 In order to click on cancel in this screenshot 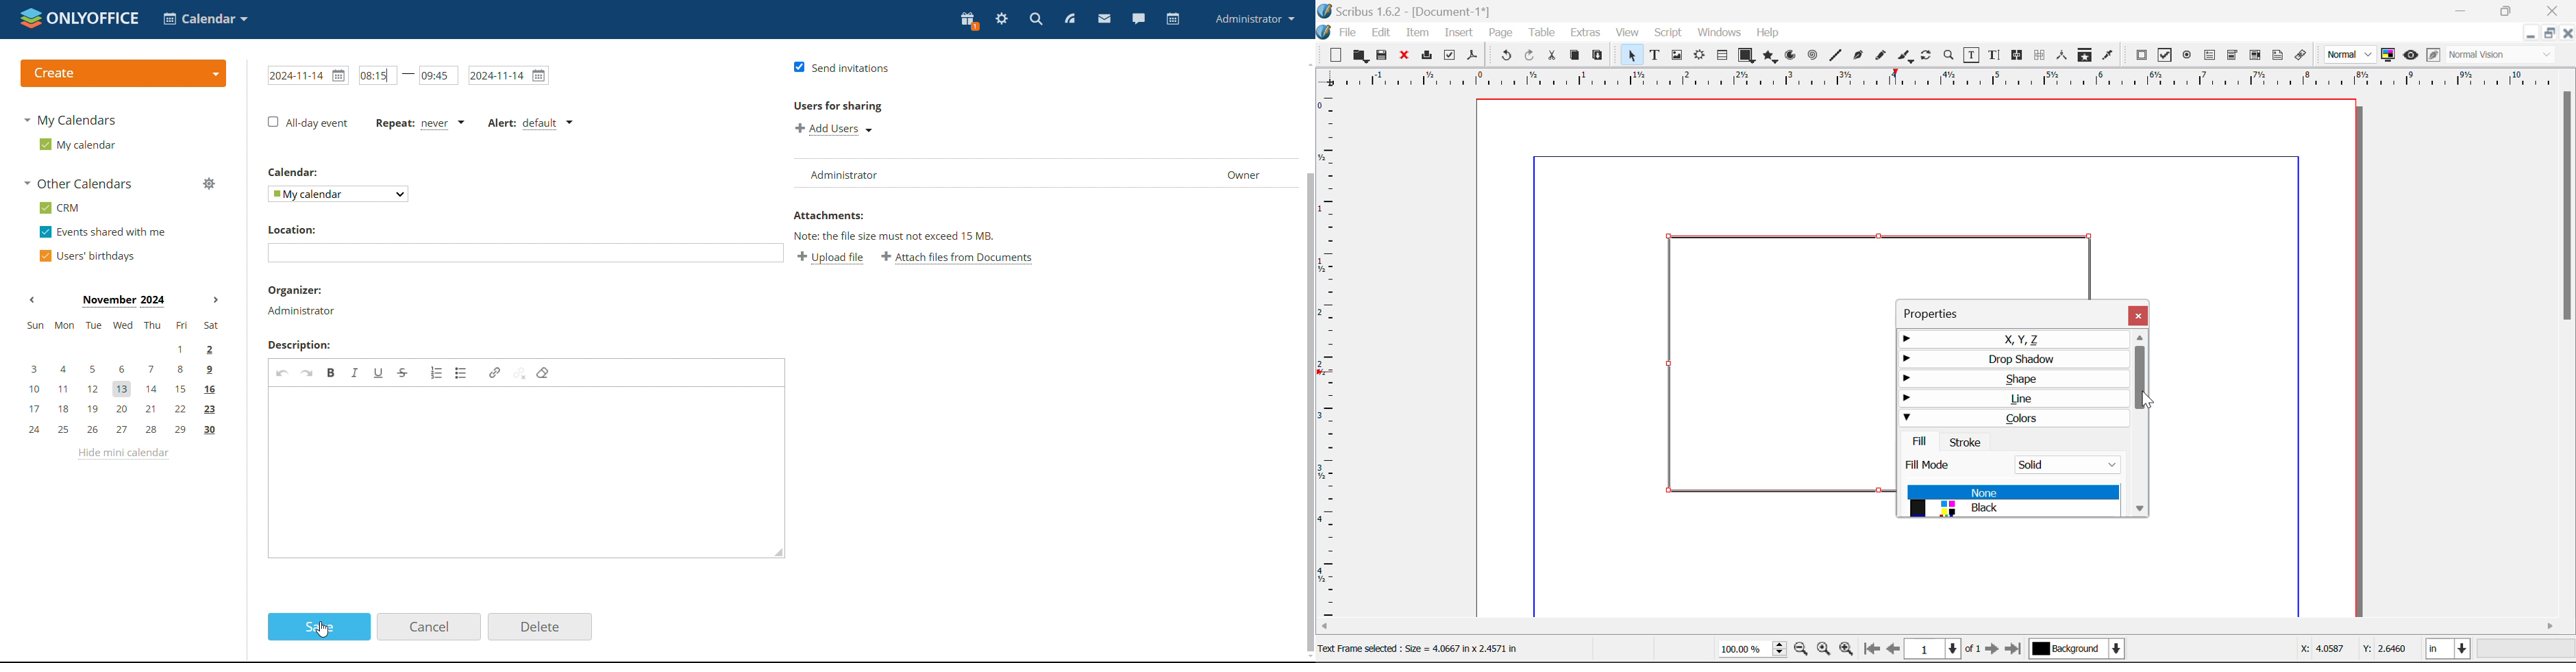, I will do `click(428, 627)`.